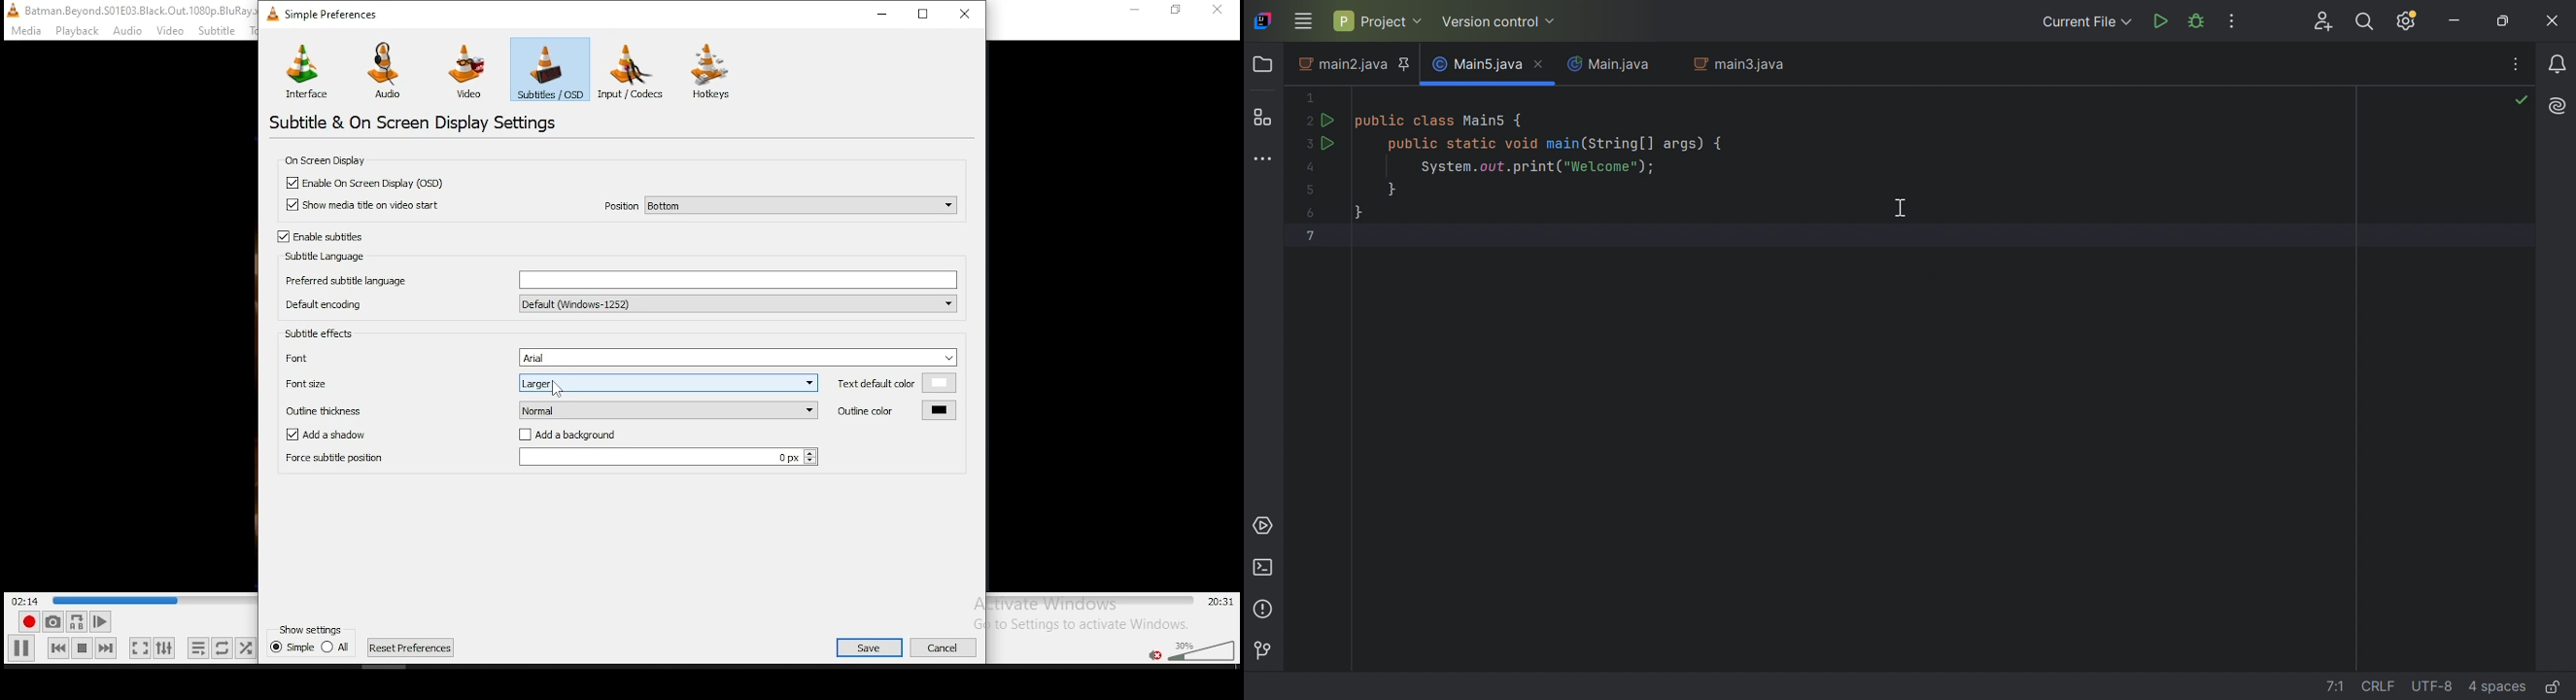  What do you see at coordinates (138, 648) in the screenshot?
I see `toggle fullscreen` at bounding box center [138, 648].